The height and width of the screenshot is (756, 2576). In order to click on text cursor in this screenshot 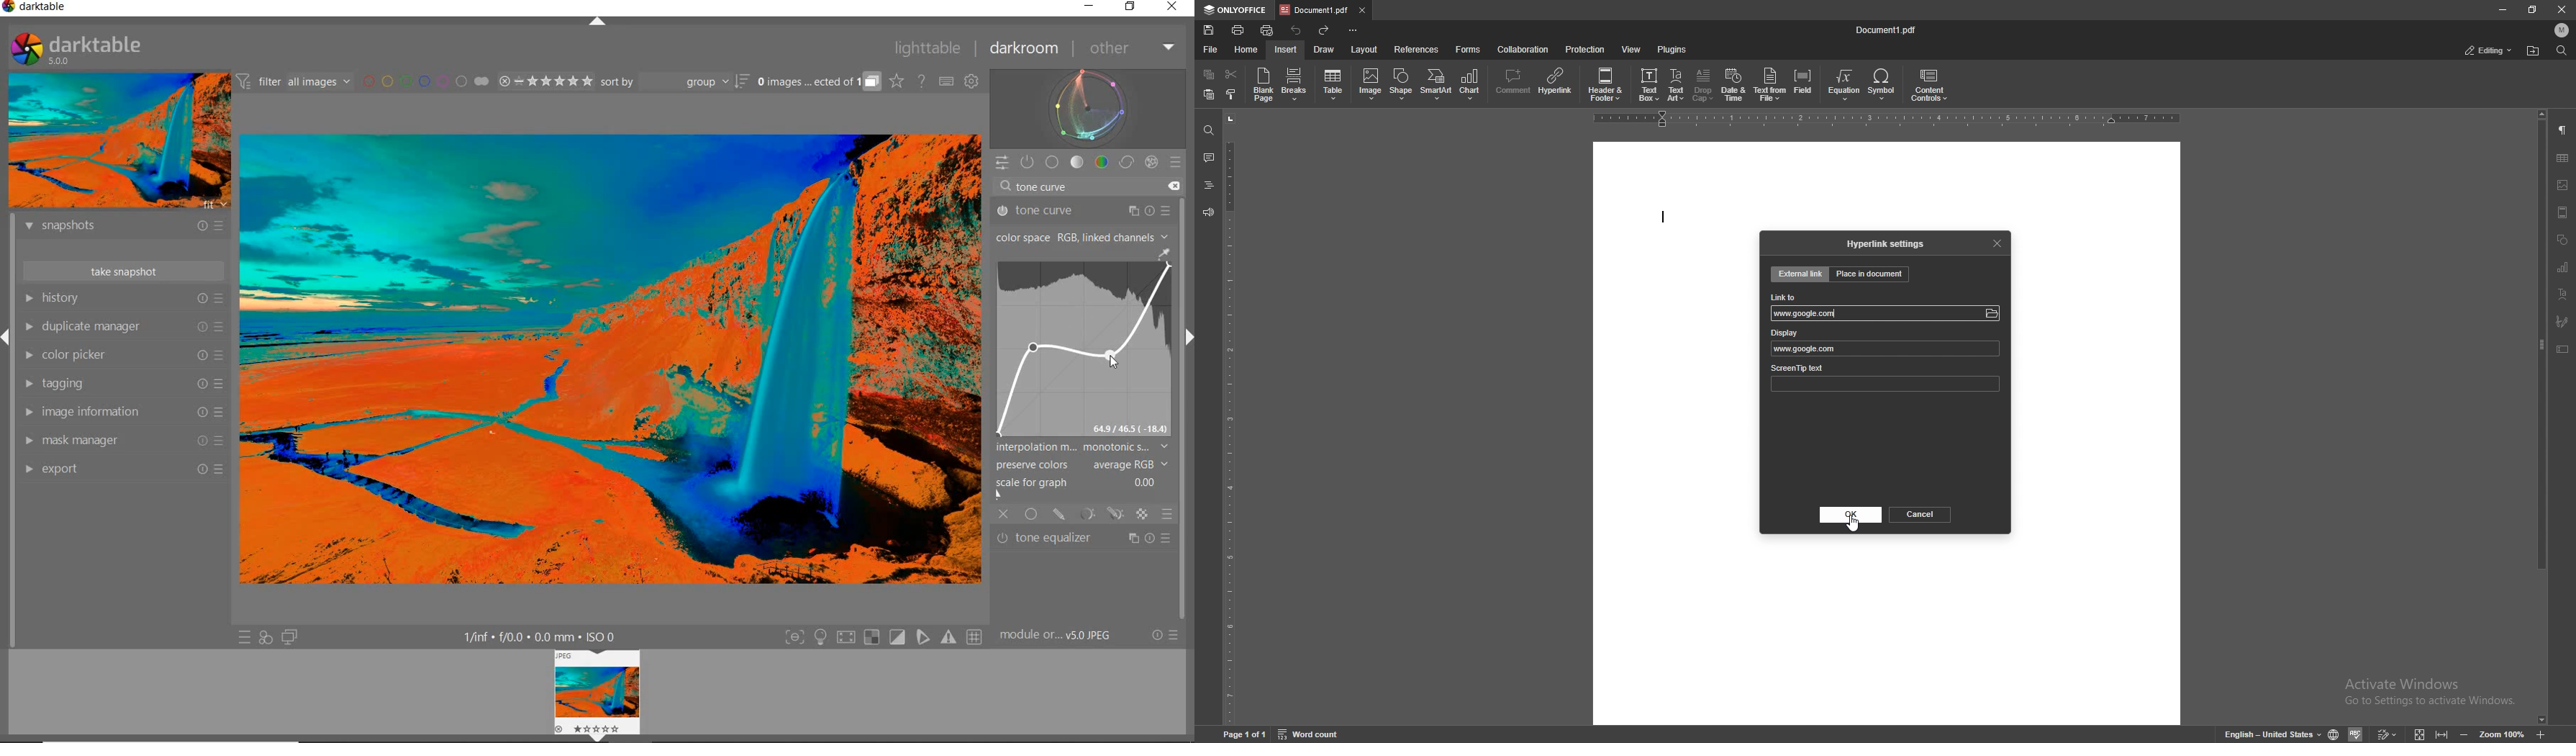, I will do `click(1663, 217)`.